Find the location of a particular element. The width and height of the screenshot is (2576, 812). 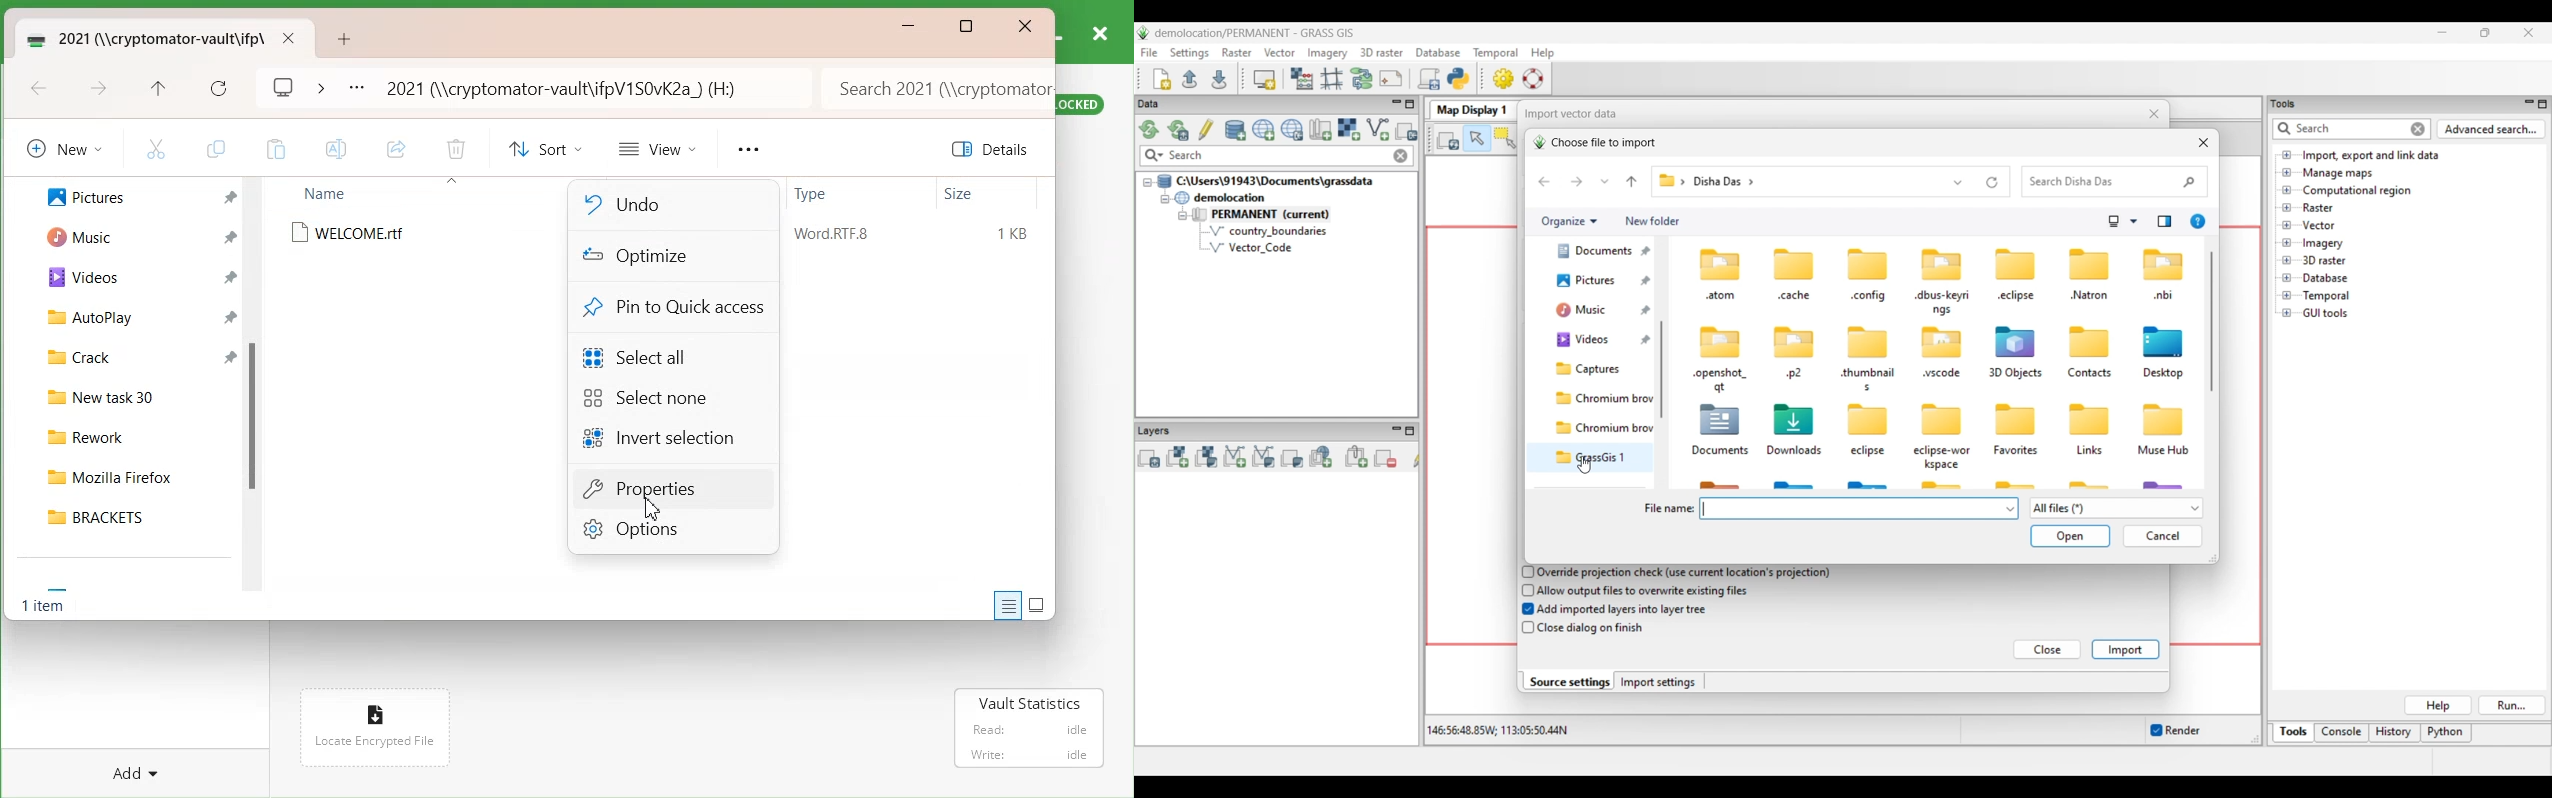

1 KB is located at coordinates (1014, 234).